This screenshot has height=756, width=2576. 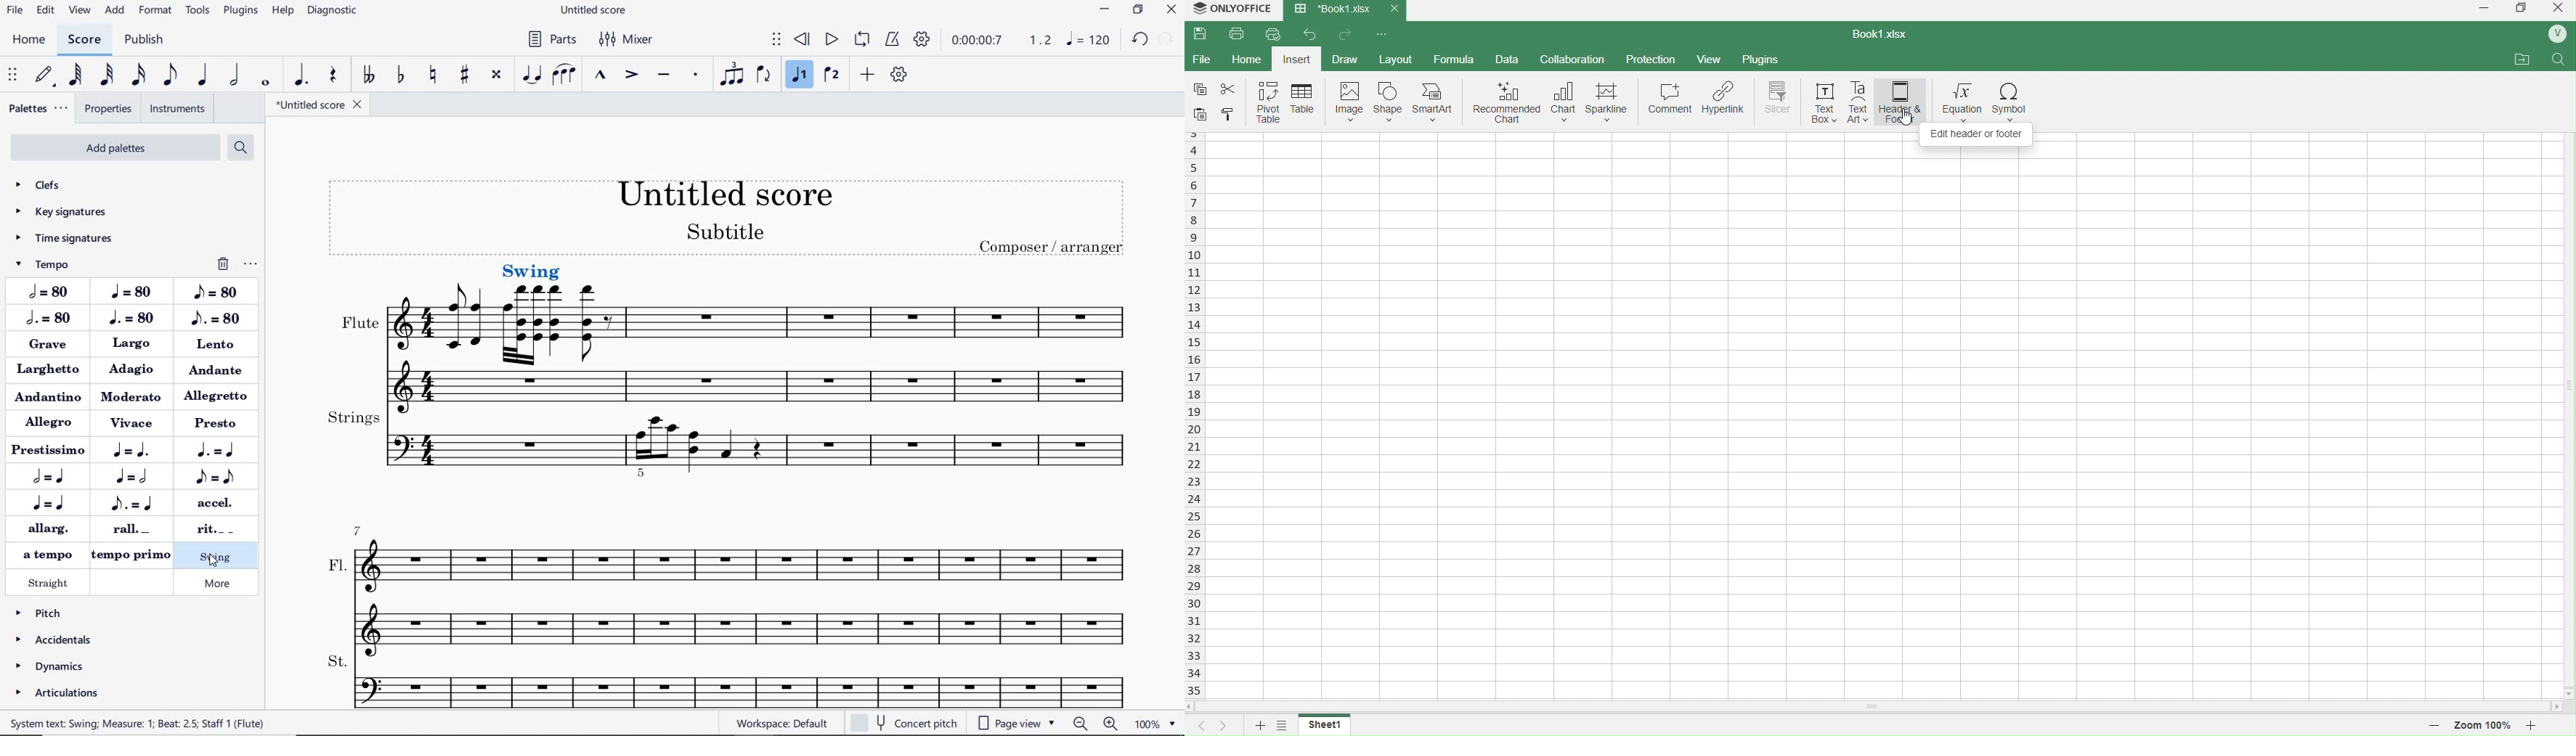 What do you see at coordinates (2534, 724) in the screenshot?
I see `increase zoom ` at bounding box center [2534, 724].